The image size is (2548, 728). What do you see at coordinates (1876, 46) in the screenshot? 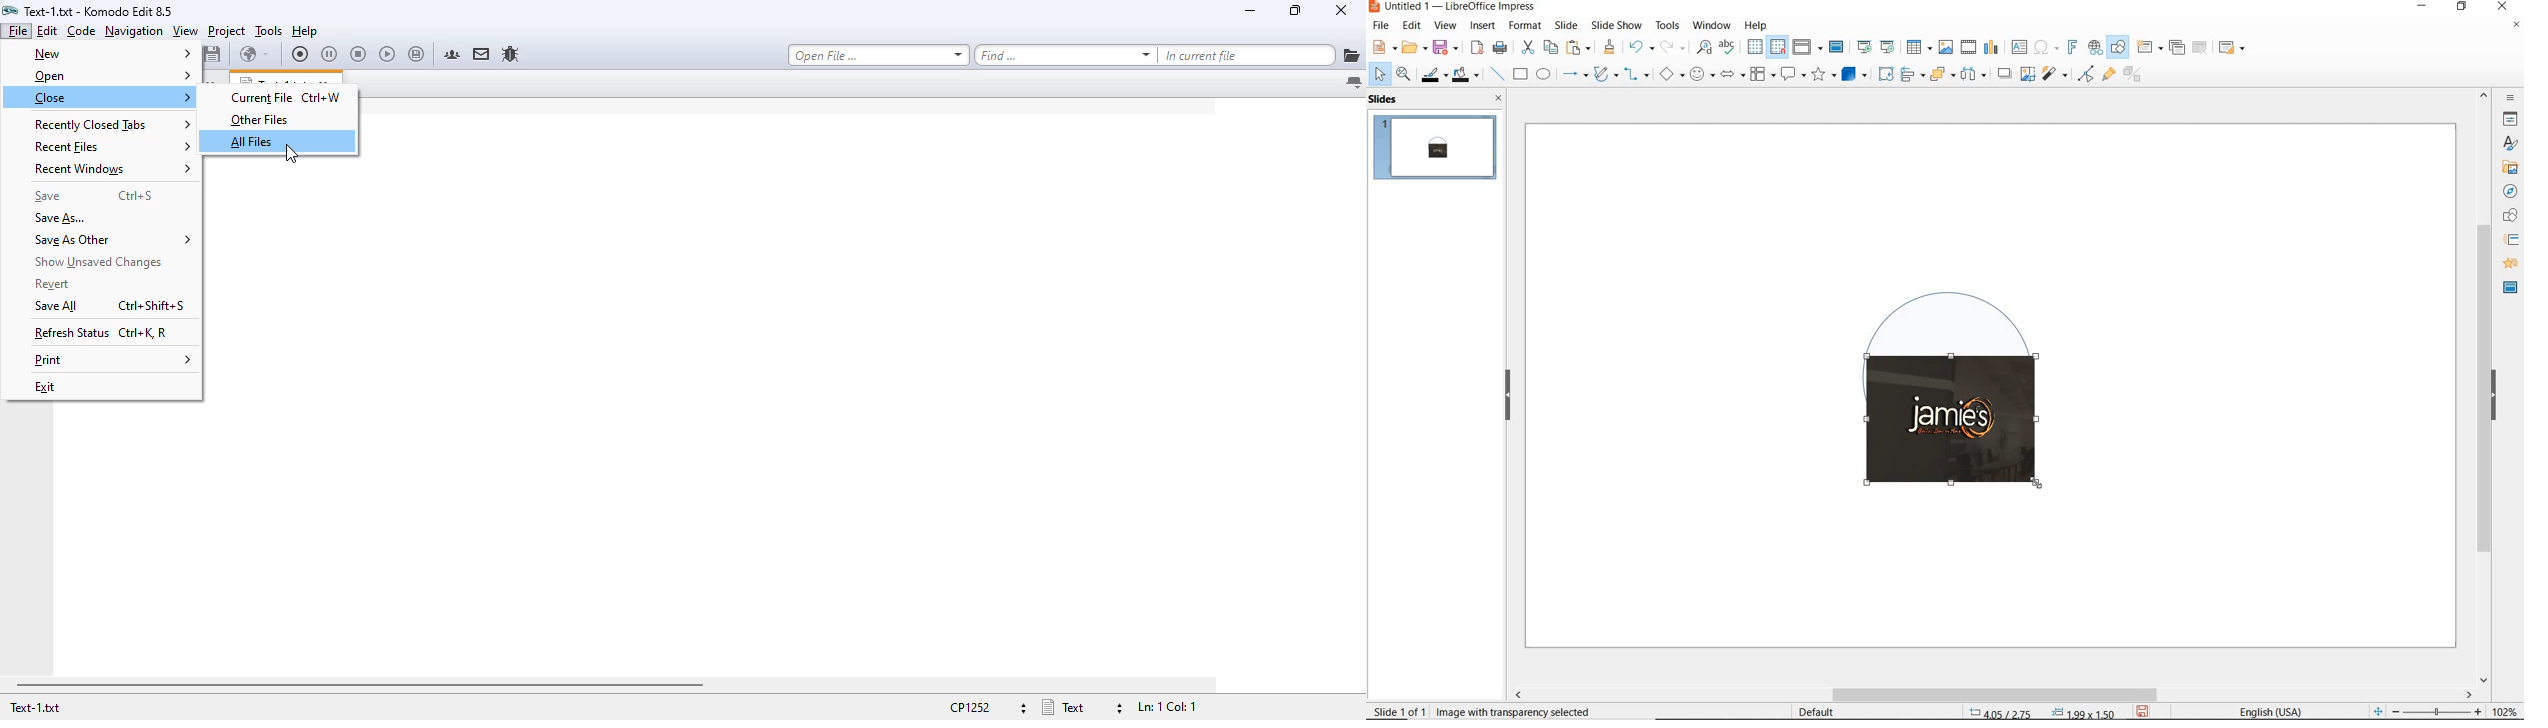
I see `start from first/current slide` at bounding box center [1876, 46].